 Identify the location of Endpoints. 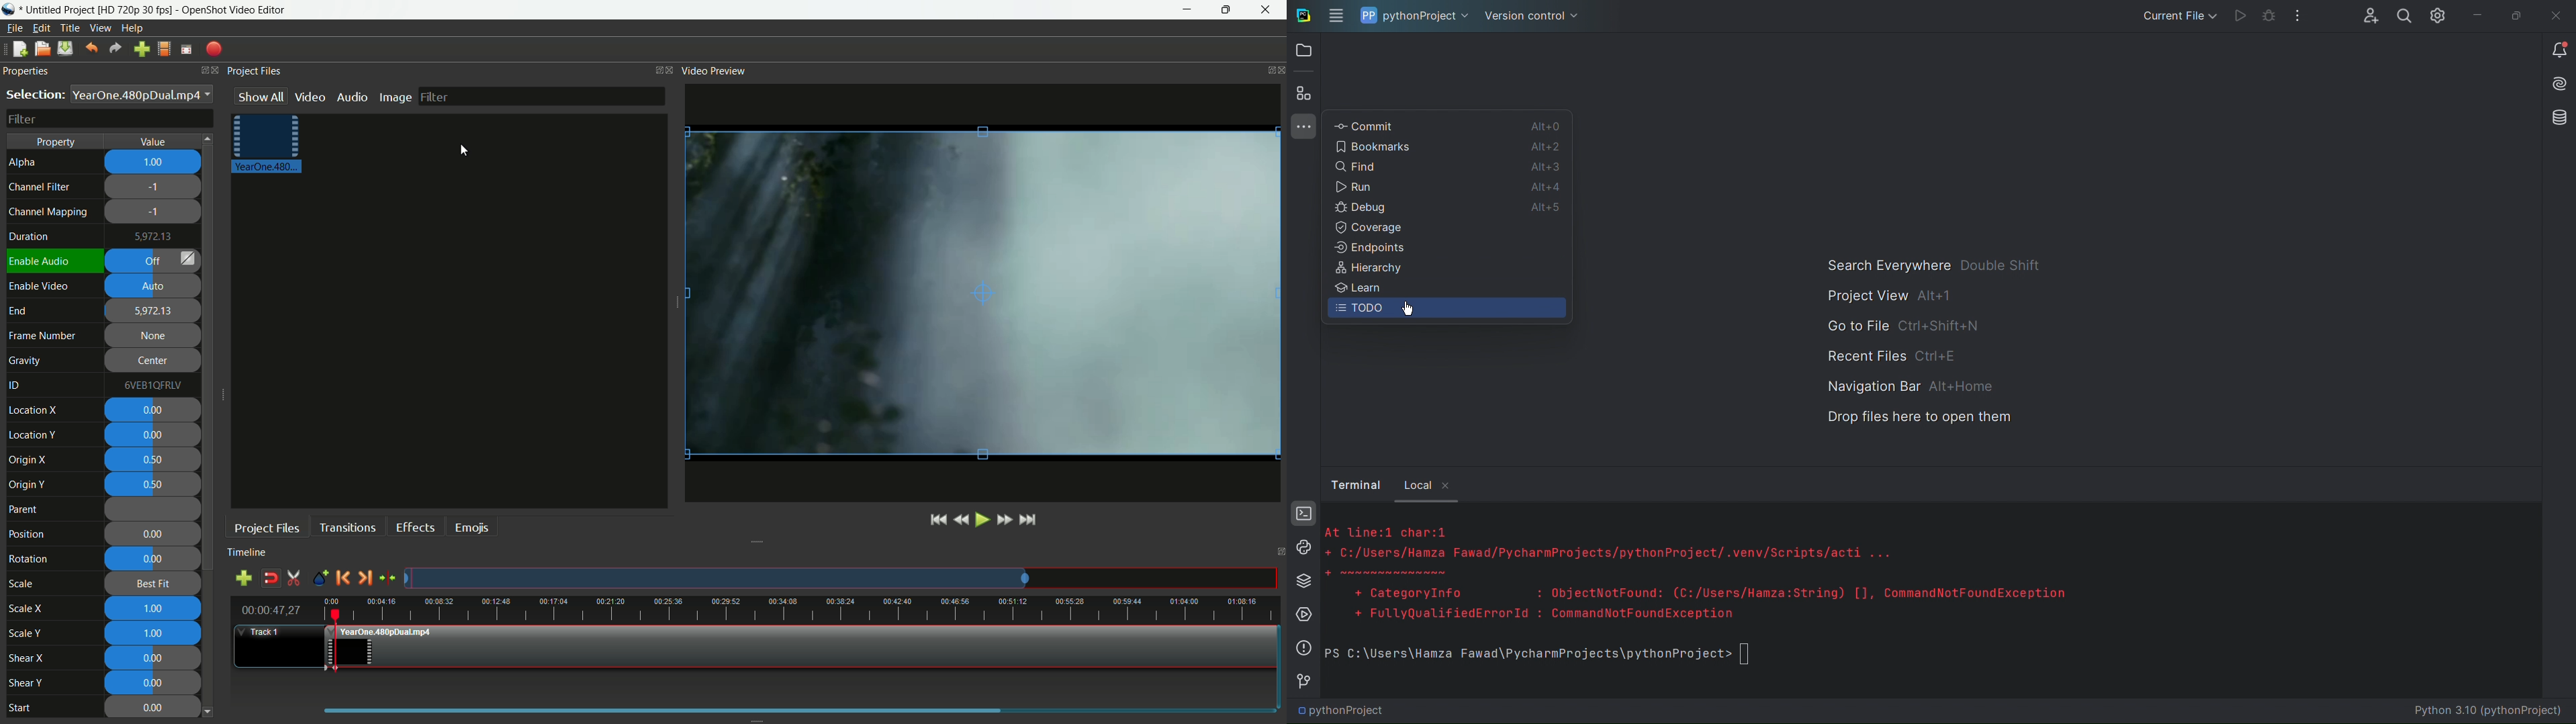
(1368, 248).